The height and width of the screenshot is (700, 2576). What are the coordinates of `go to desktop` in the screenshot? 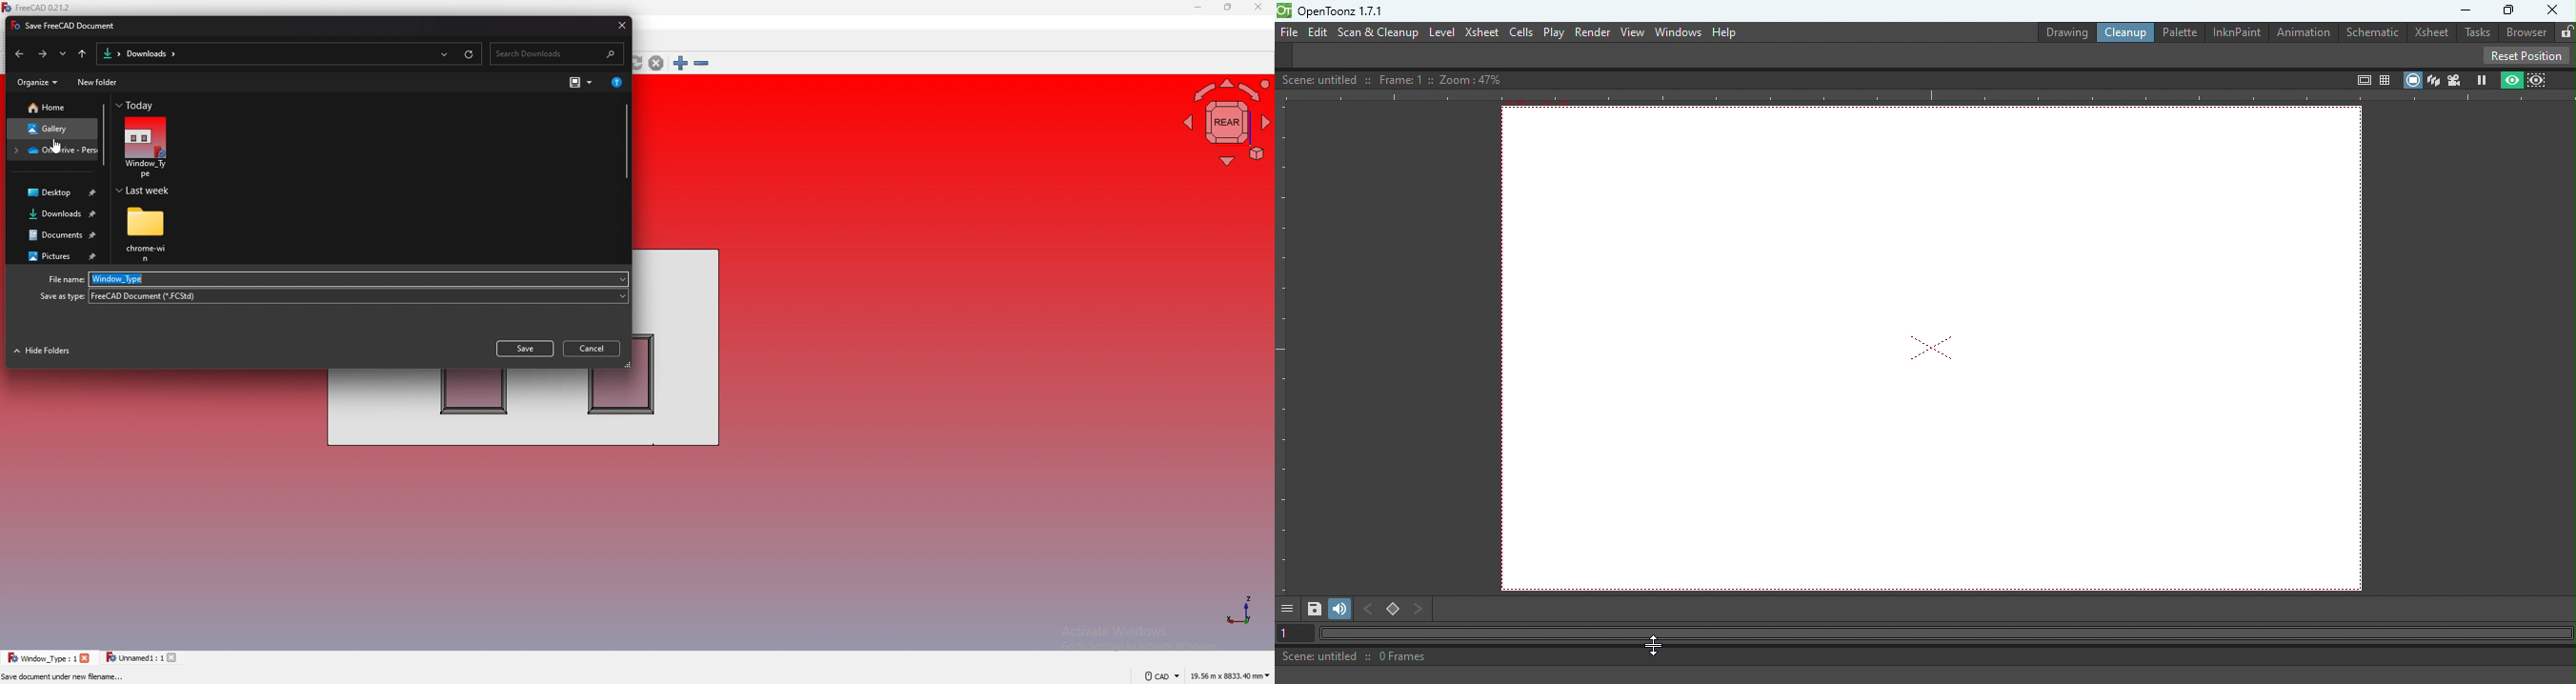 It's located at (83, 54).